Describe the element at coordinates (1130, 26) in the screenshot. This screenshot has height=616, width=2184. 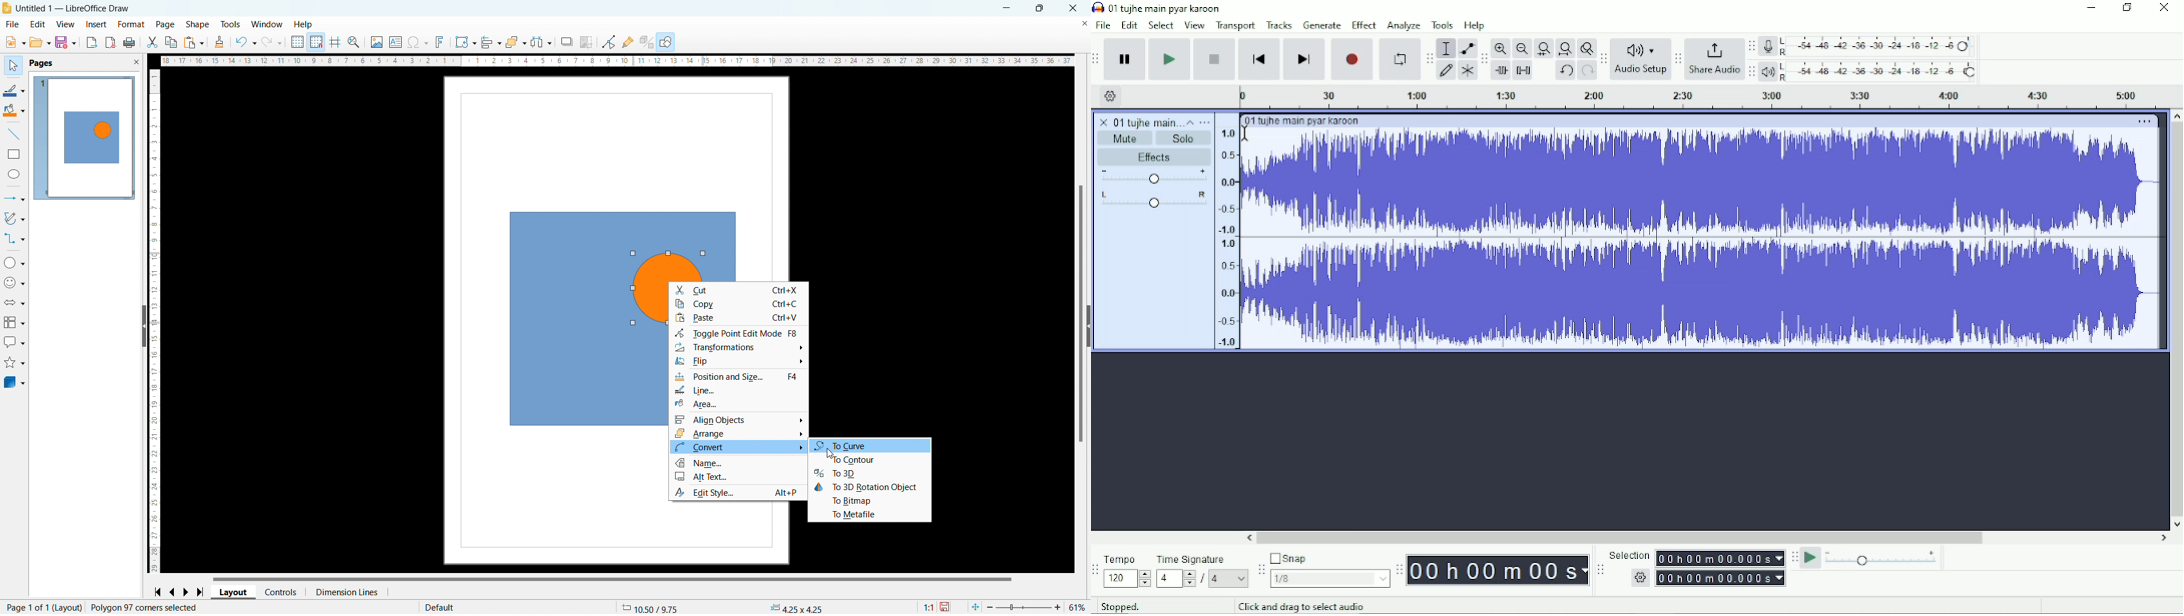
I see `Edit` at that location.